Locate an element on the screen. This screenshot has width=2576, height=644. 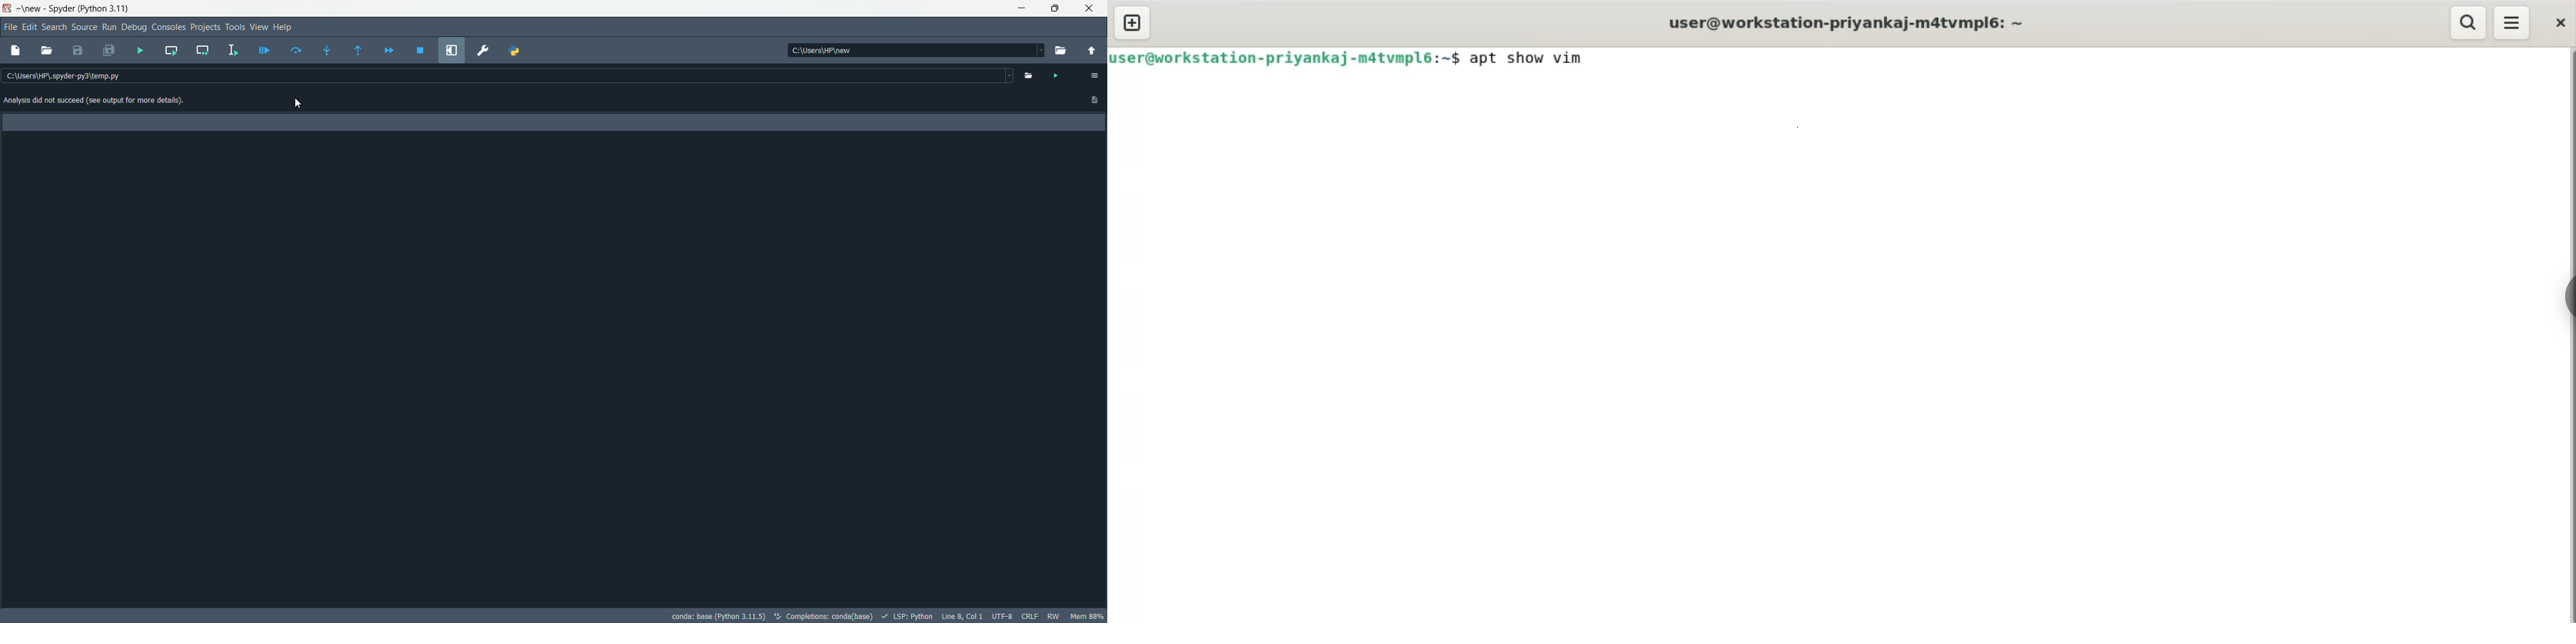
file encoding is located at coordinates (1001, 615).